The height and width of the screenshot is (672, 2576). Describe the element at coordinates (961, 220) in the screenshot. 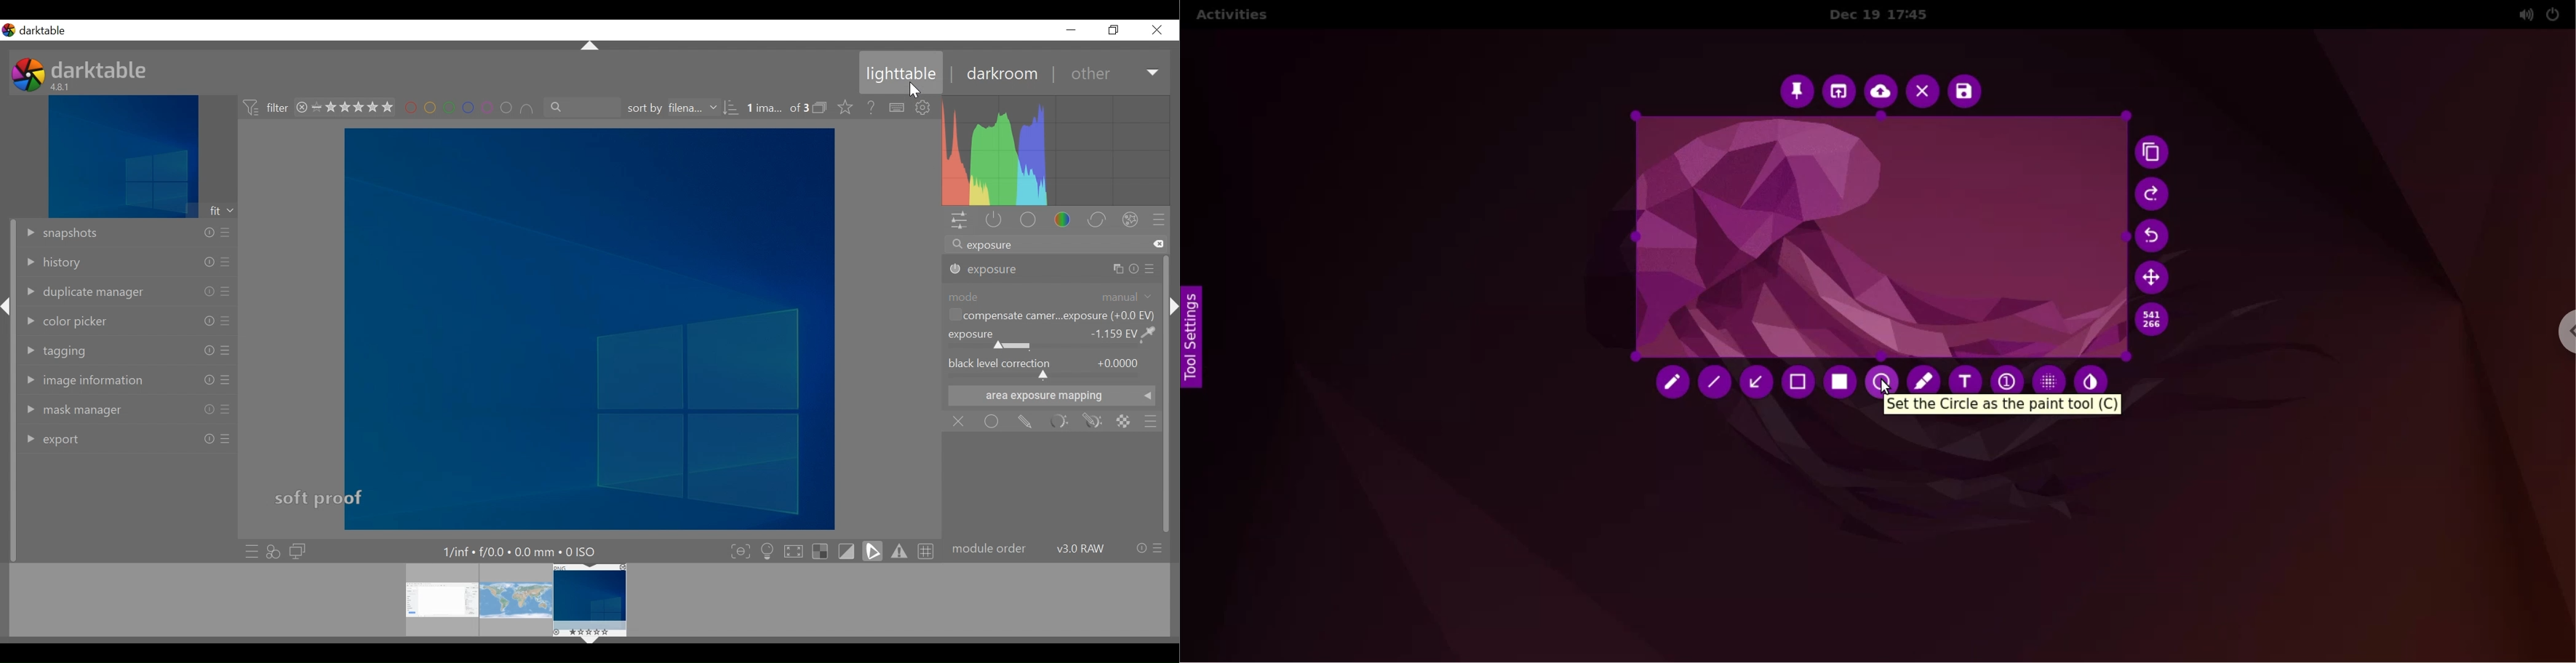

I see `quick access panel` at that location.